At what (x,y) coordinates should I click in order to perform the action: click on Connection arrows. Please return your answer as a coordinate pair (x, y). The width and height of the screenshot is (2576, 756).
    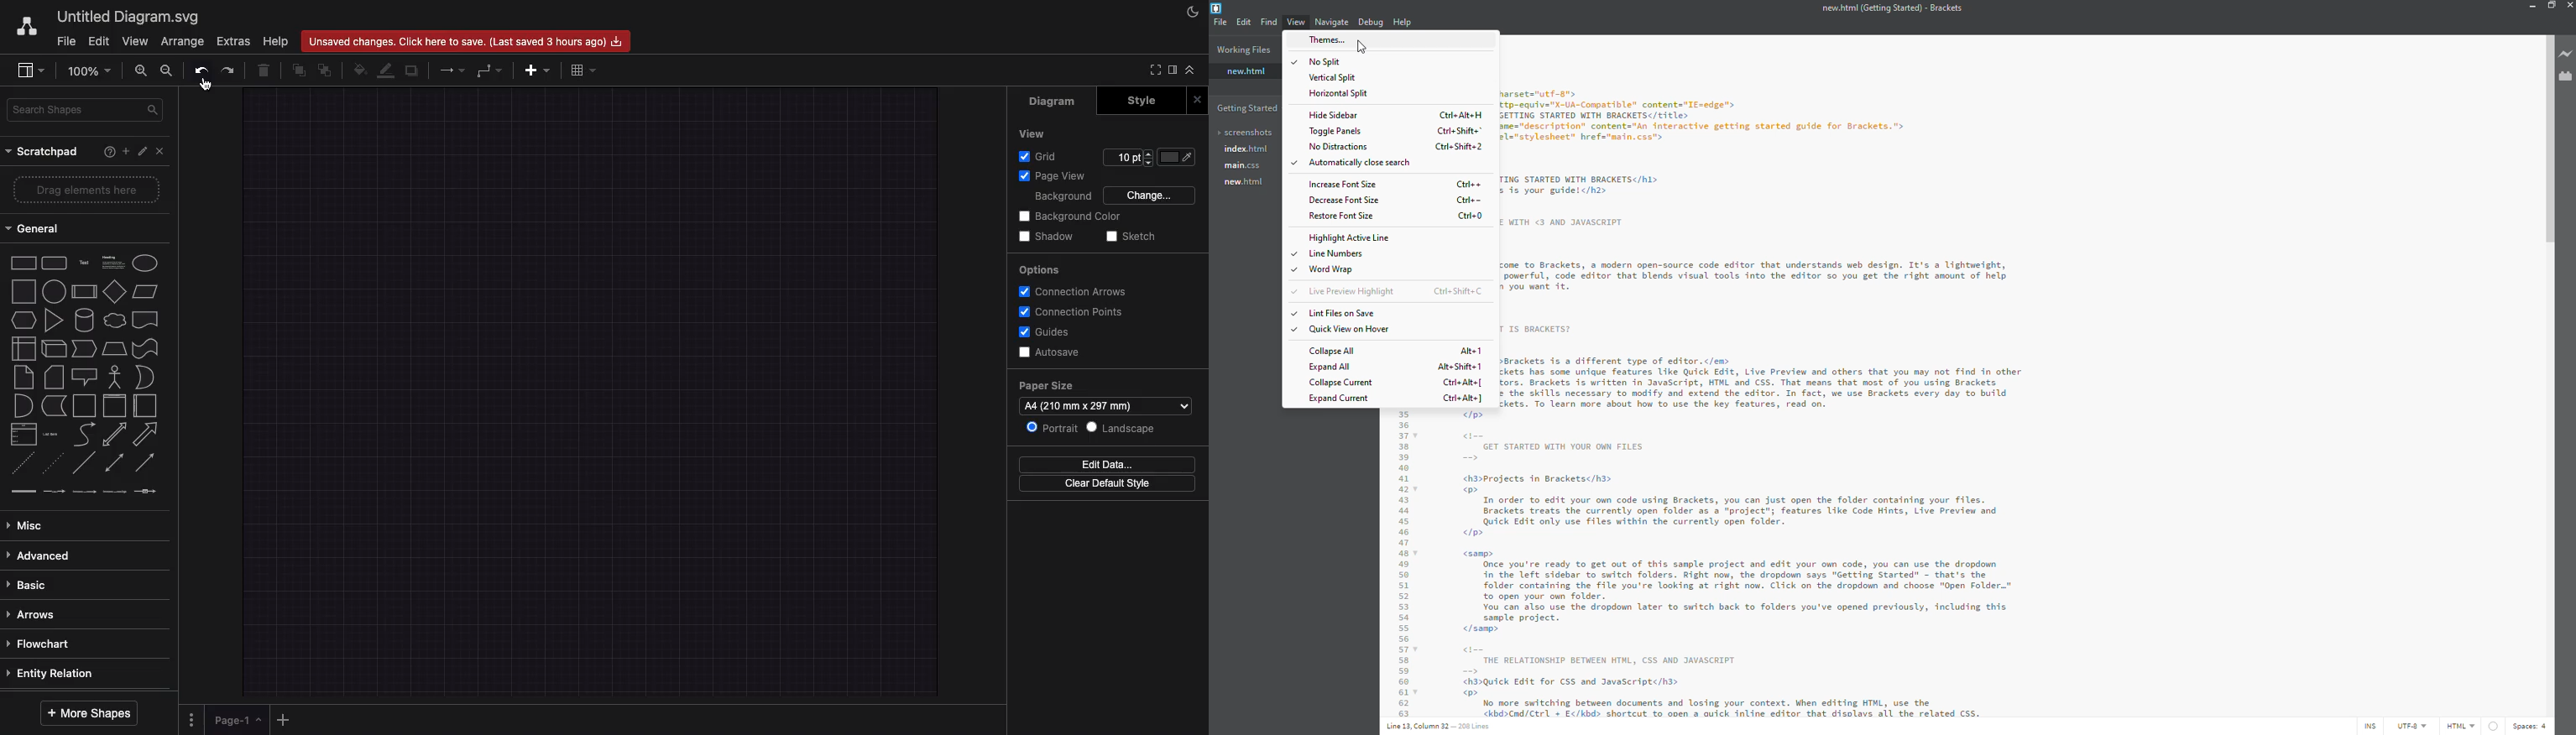
    Looking at the image, I should click on (1074, 290).